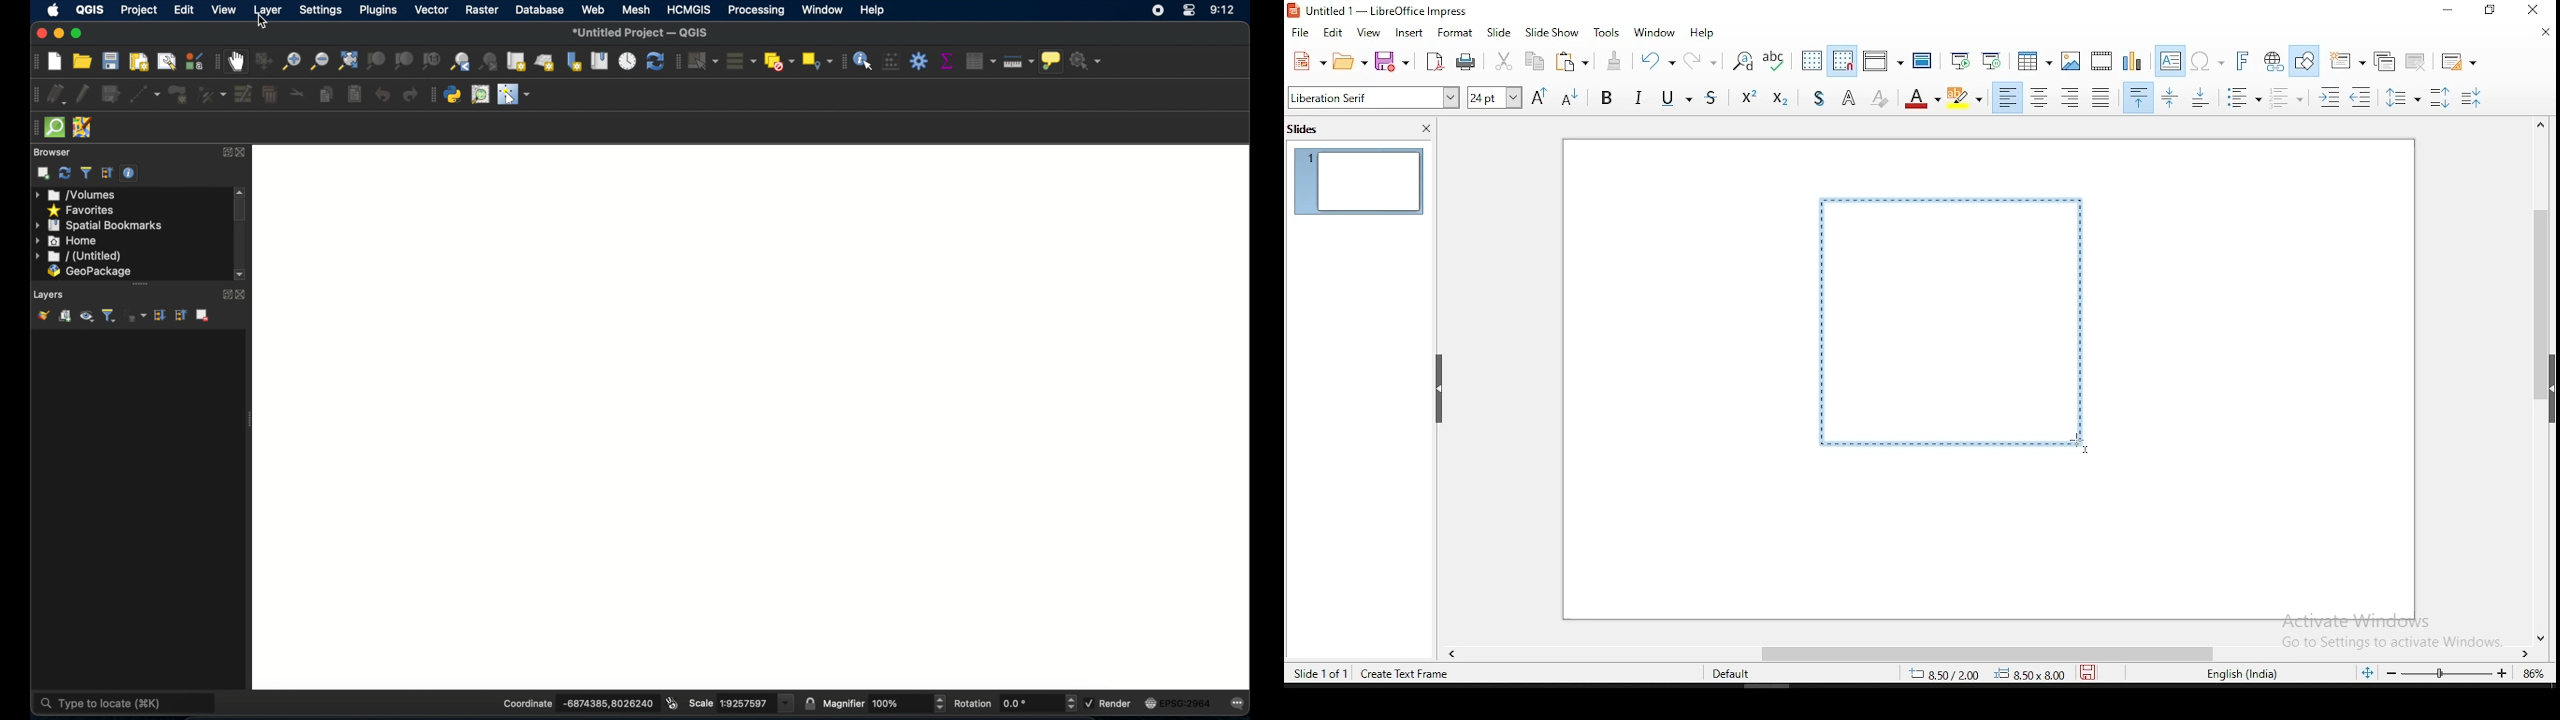  What do you see at coordinates (2272, 60) in the screenshot?
I see `insert hyperlink` at bounding box center [2272, 60].